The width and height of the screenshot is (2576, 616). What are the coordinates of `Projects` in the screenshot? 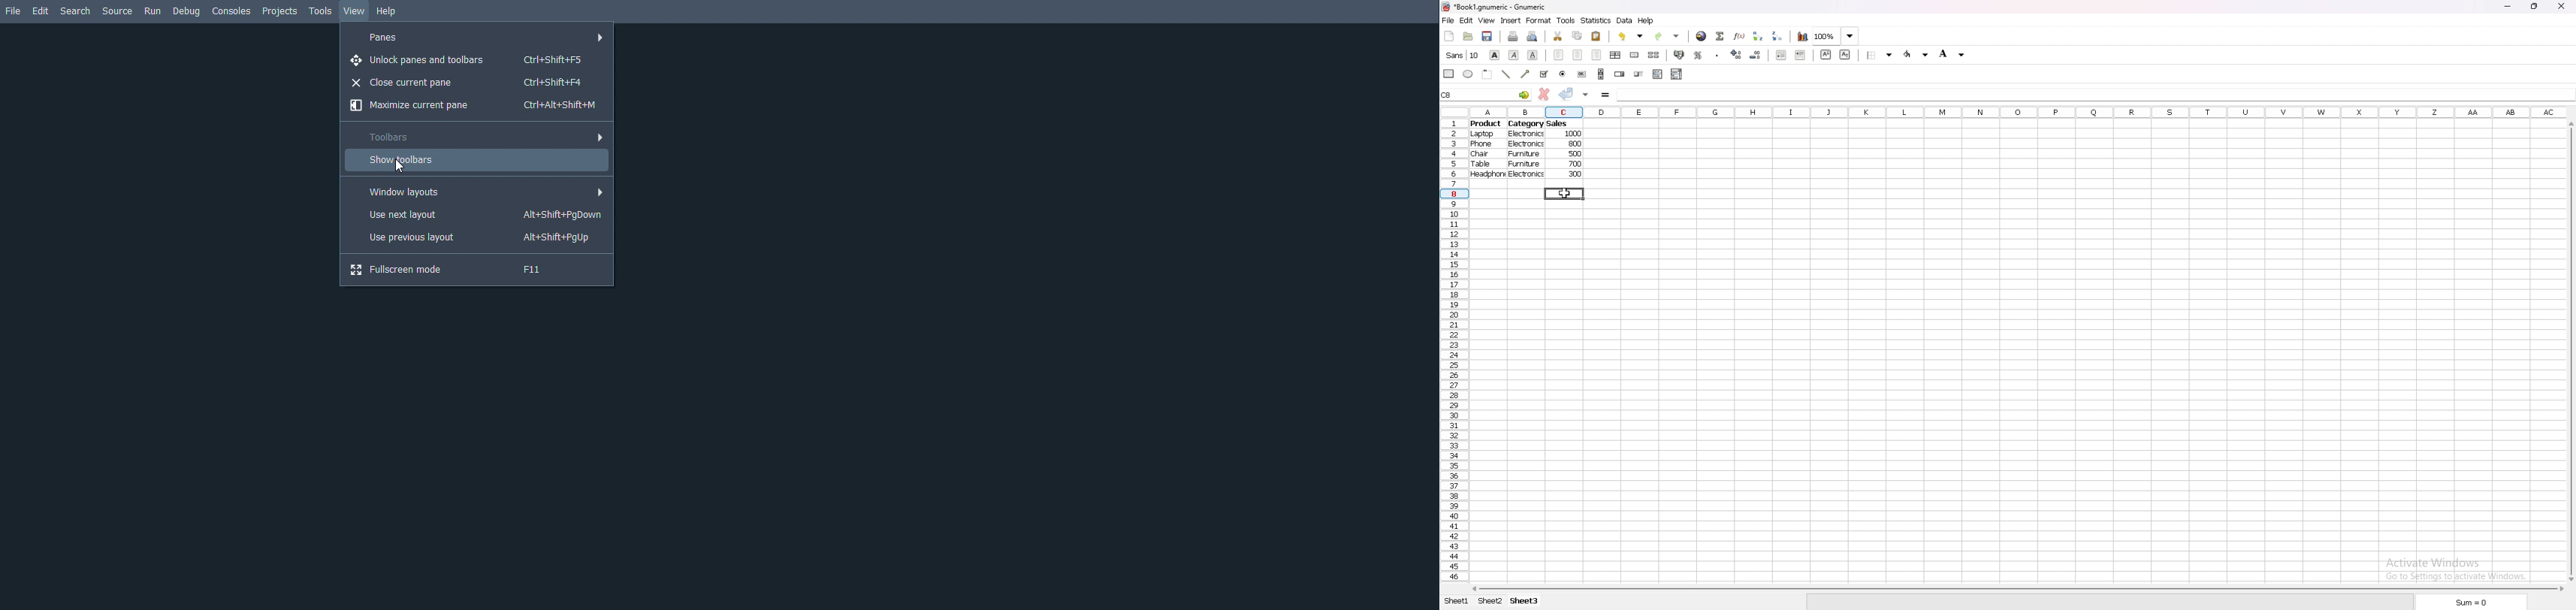 It's located at (281, 12).